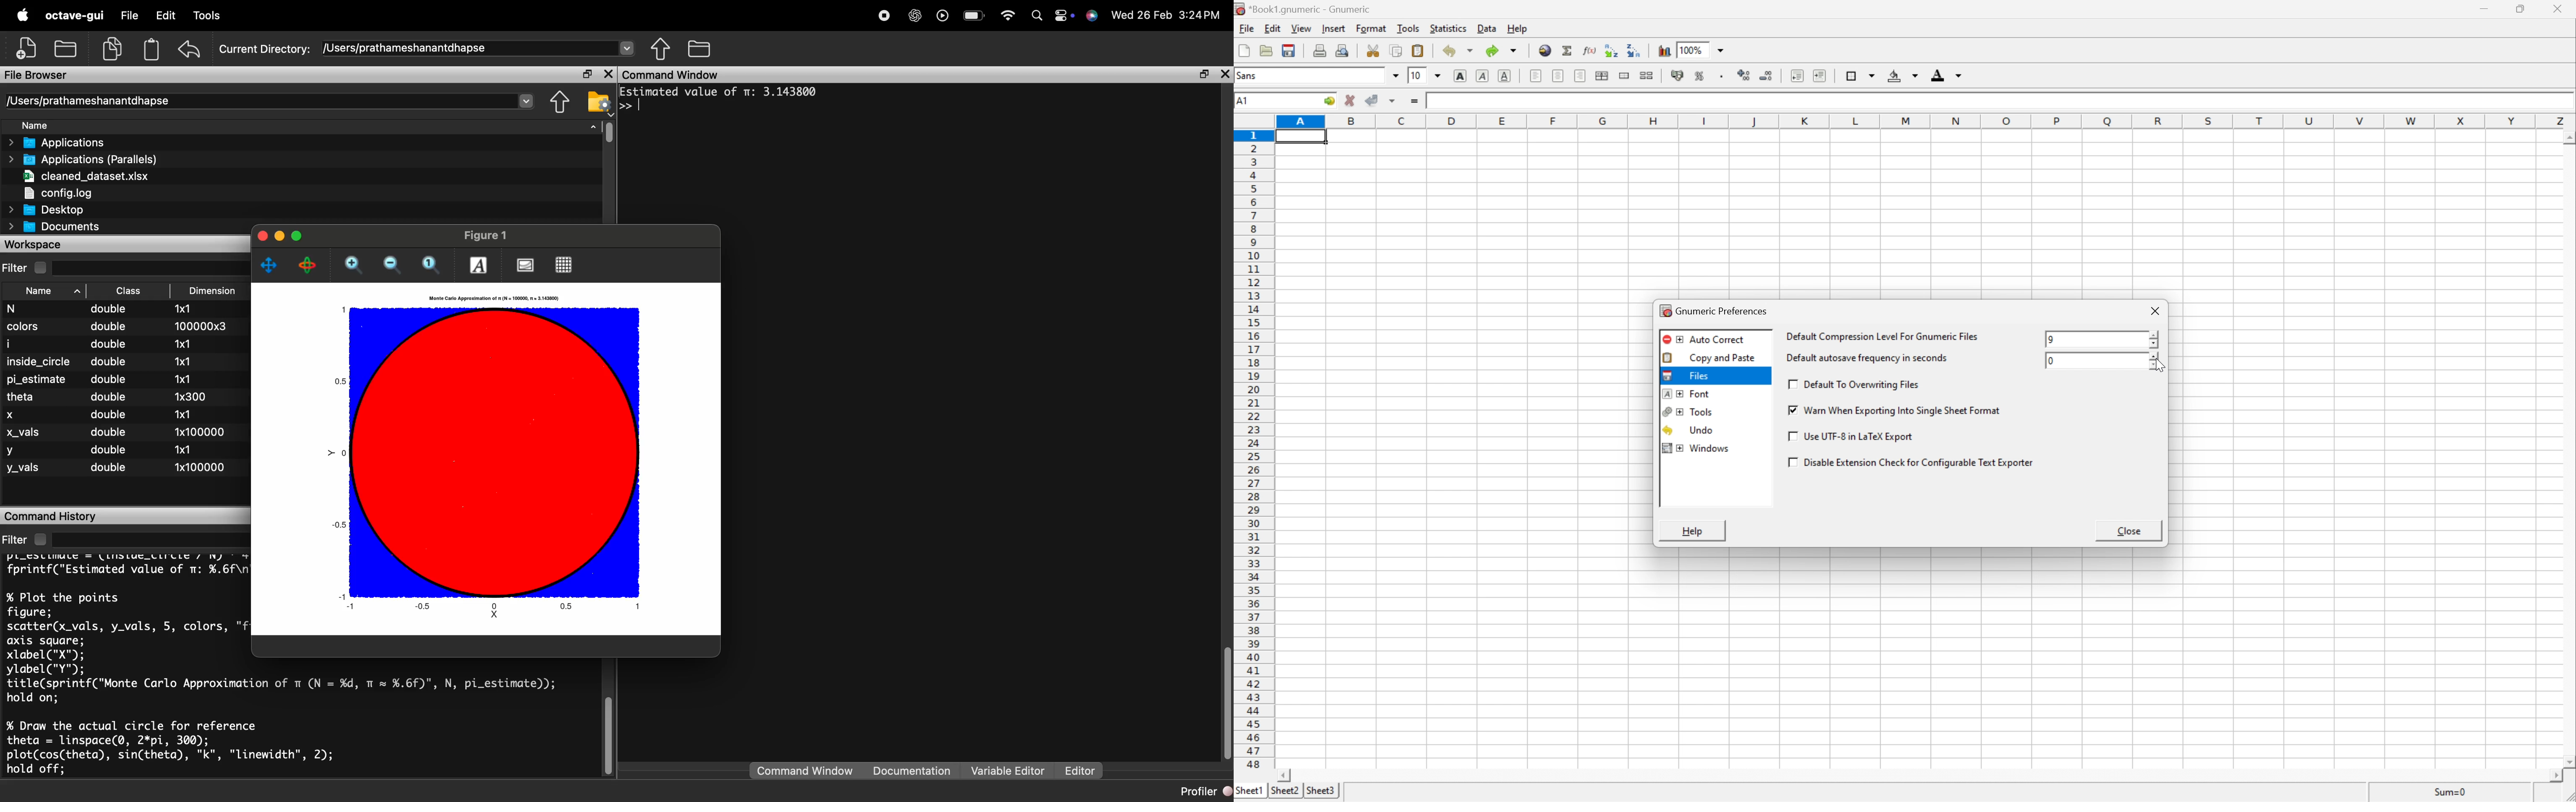 Image resolution: width=2576 pixels, height=812 pixels. Describe the element at coordinates (1634, 50) in the screenshot. I see `Sort the selected region in descending order based on the first column selected` at that location.